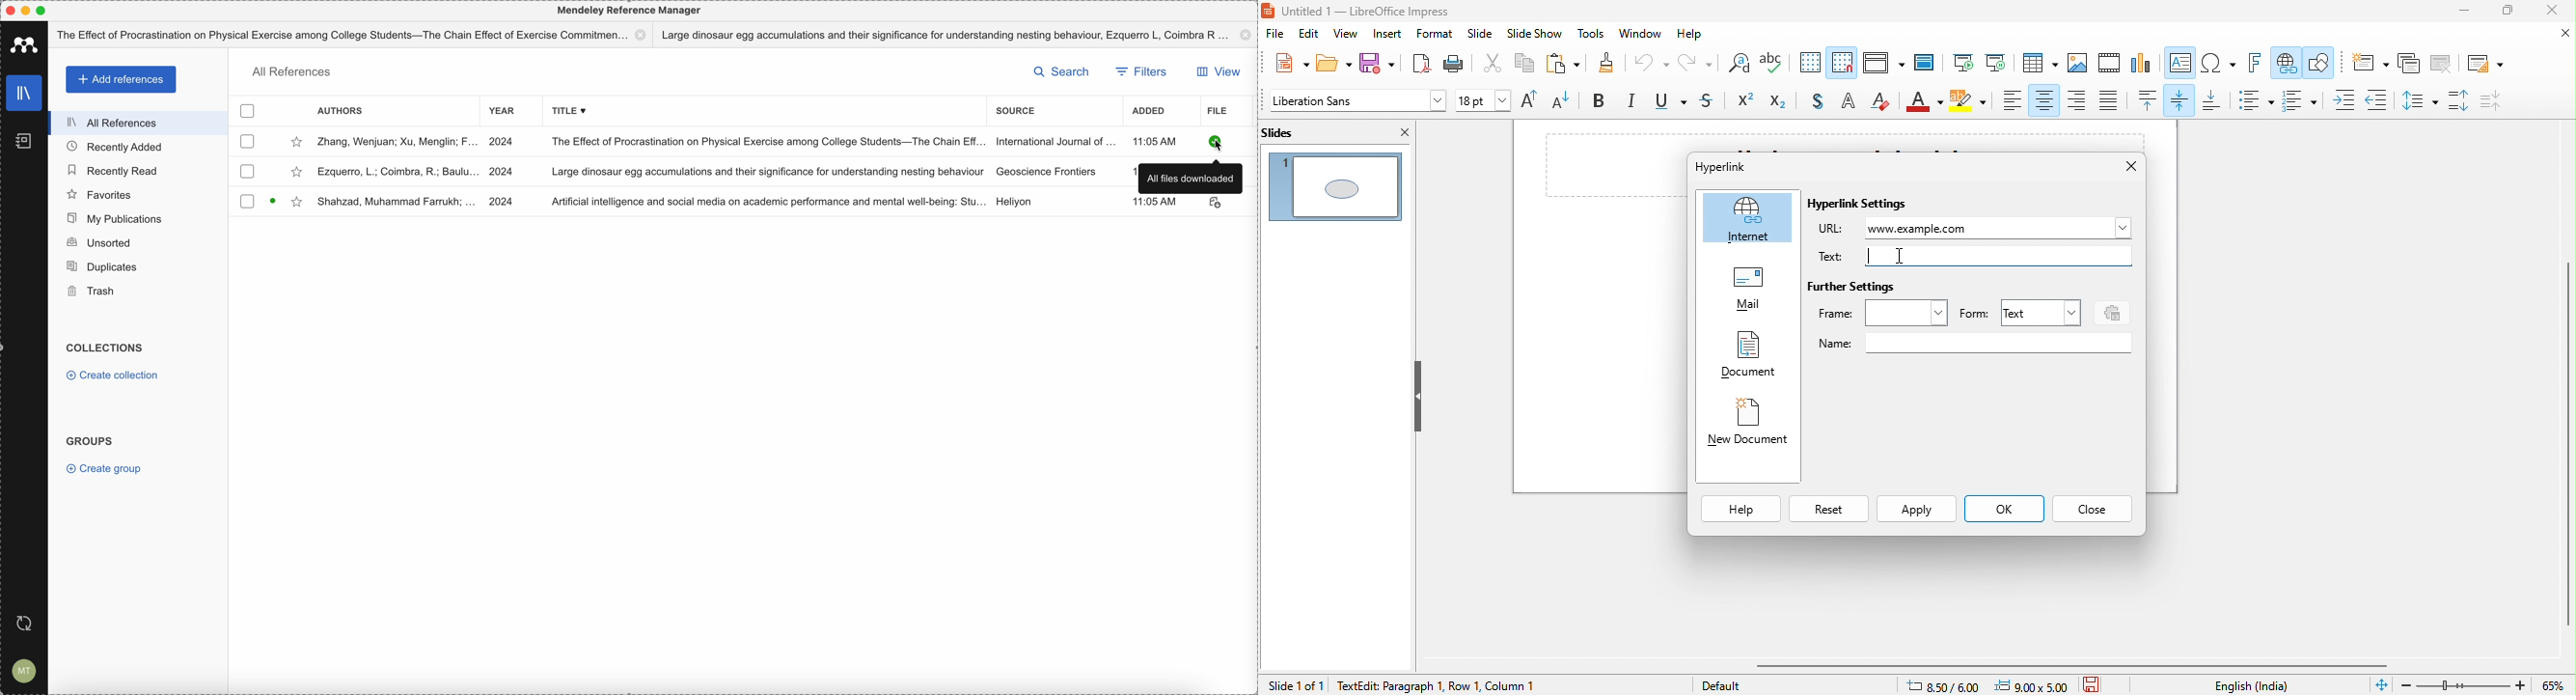  What do you see at coordinates (2461, 101) in the screenshot?
I see `increase paragraph spacing` at bounding box center [2461, 101].